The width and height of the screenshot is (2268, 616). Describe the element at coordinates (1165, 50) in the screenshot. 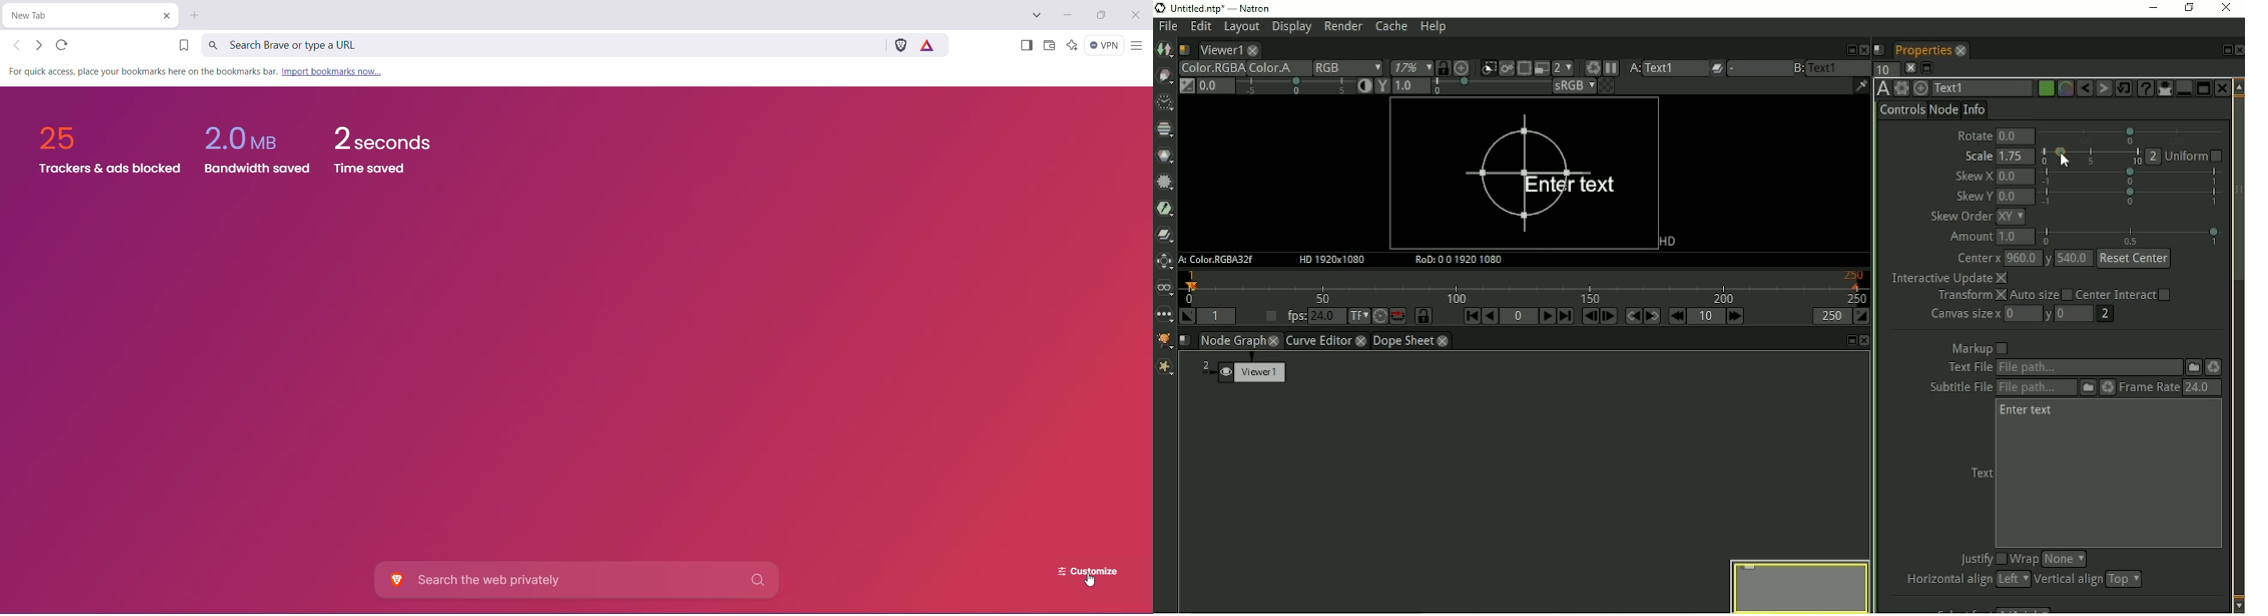

I see `Image ` at that location.